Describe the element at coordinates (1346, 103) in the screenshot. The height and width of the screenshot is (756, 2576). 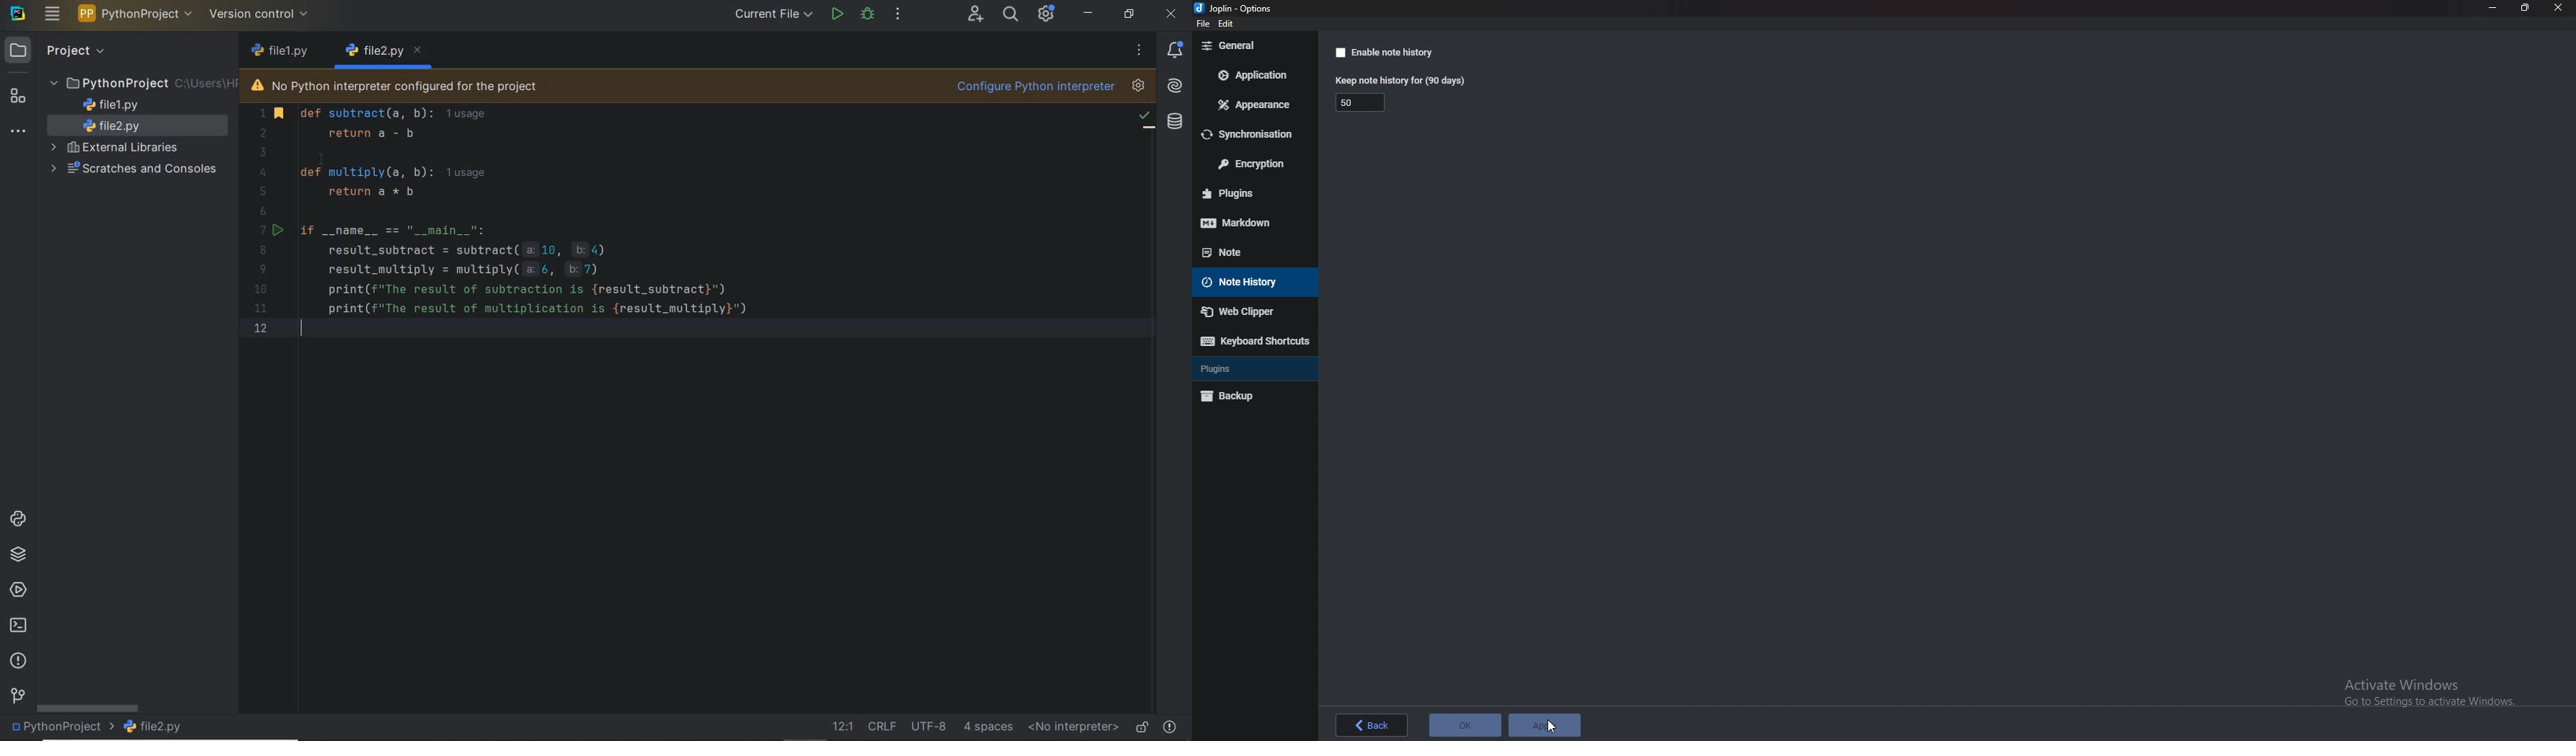
I see `Duration` at that location.